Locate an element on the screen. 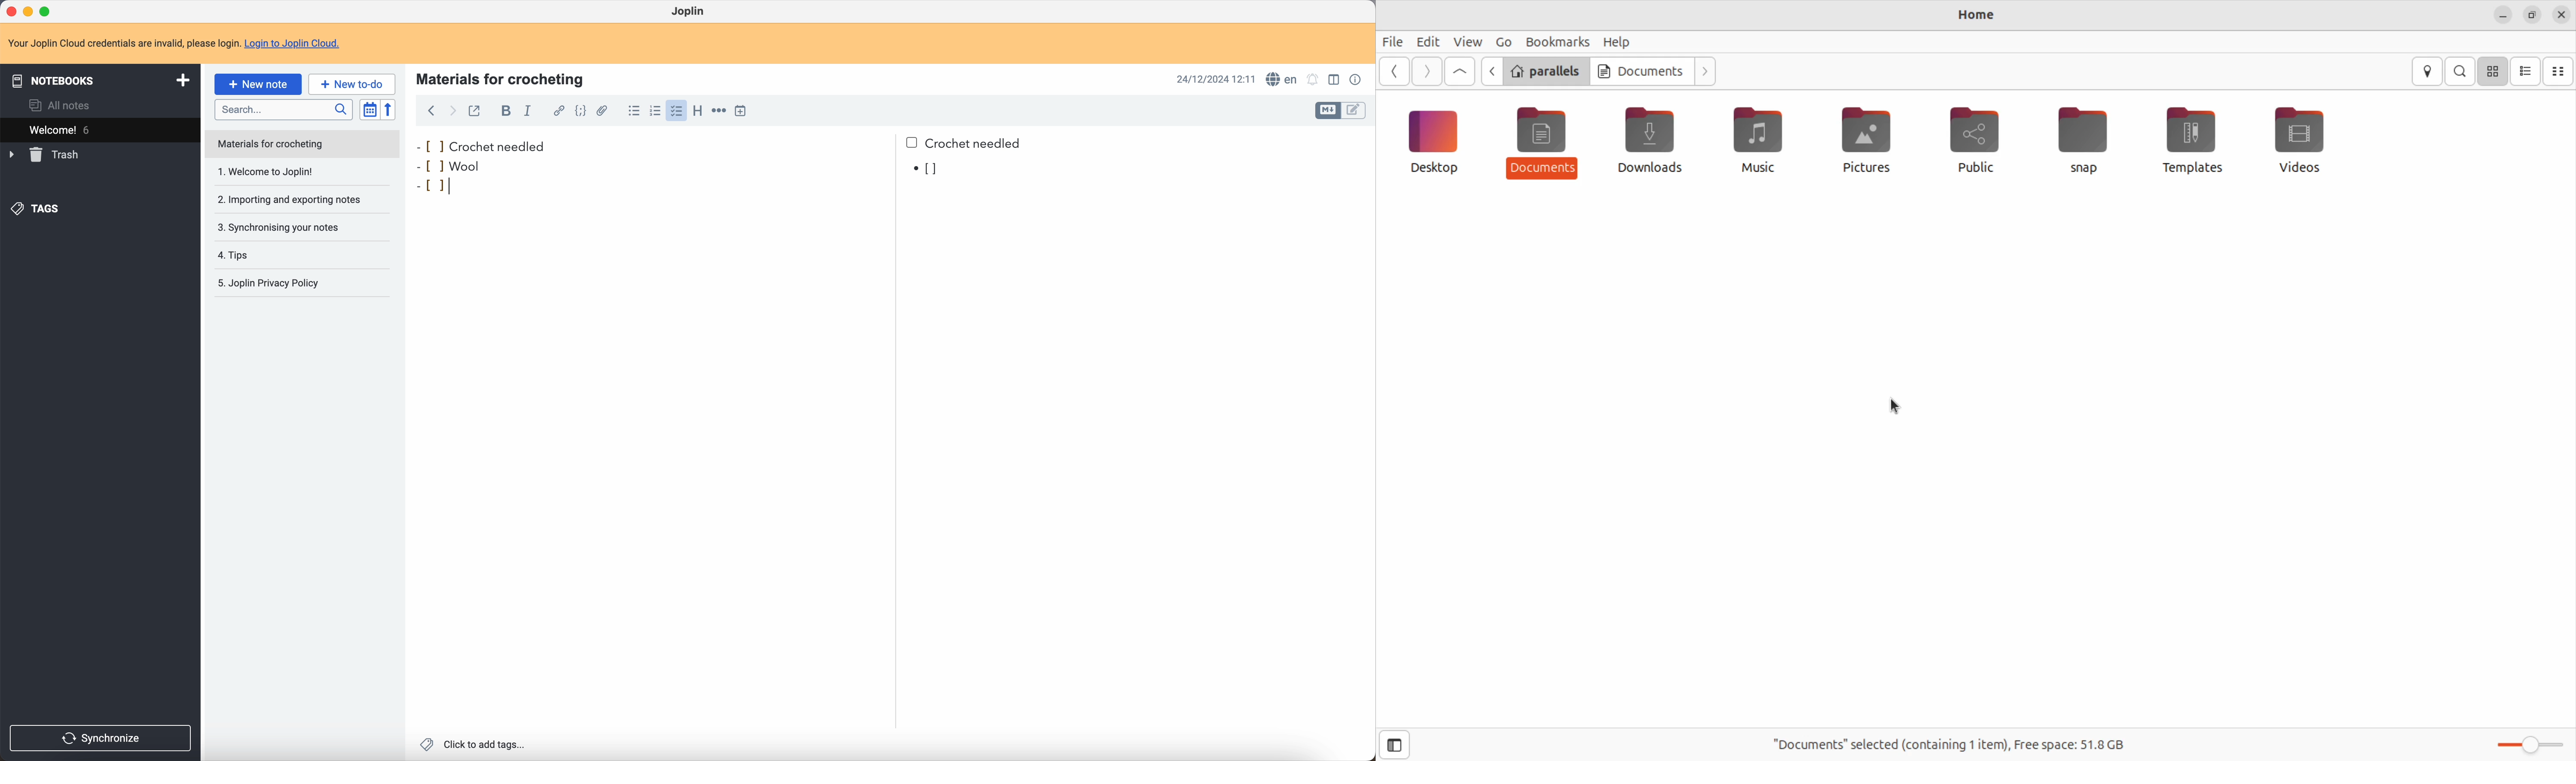  maximize is located at coordinates (47, 12).